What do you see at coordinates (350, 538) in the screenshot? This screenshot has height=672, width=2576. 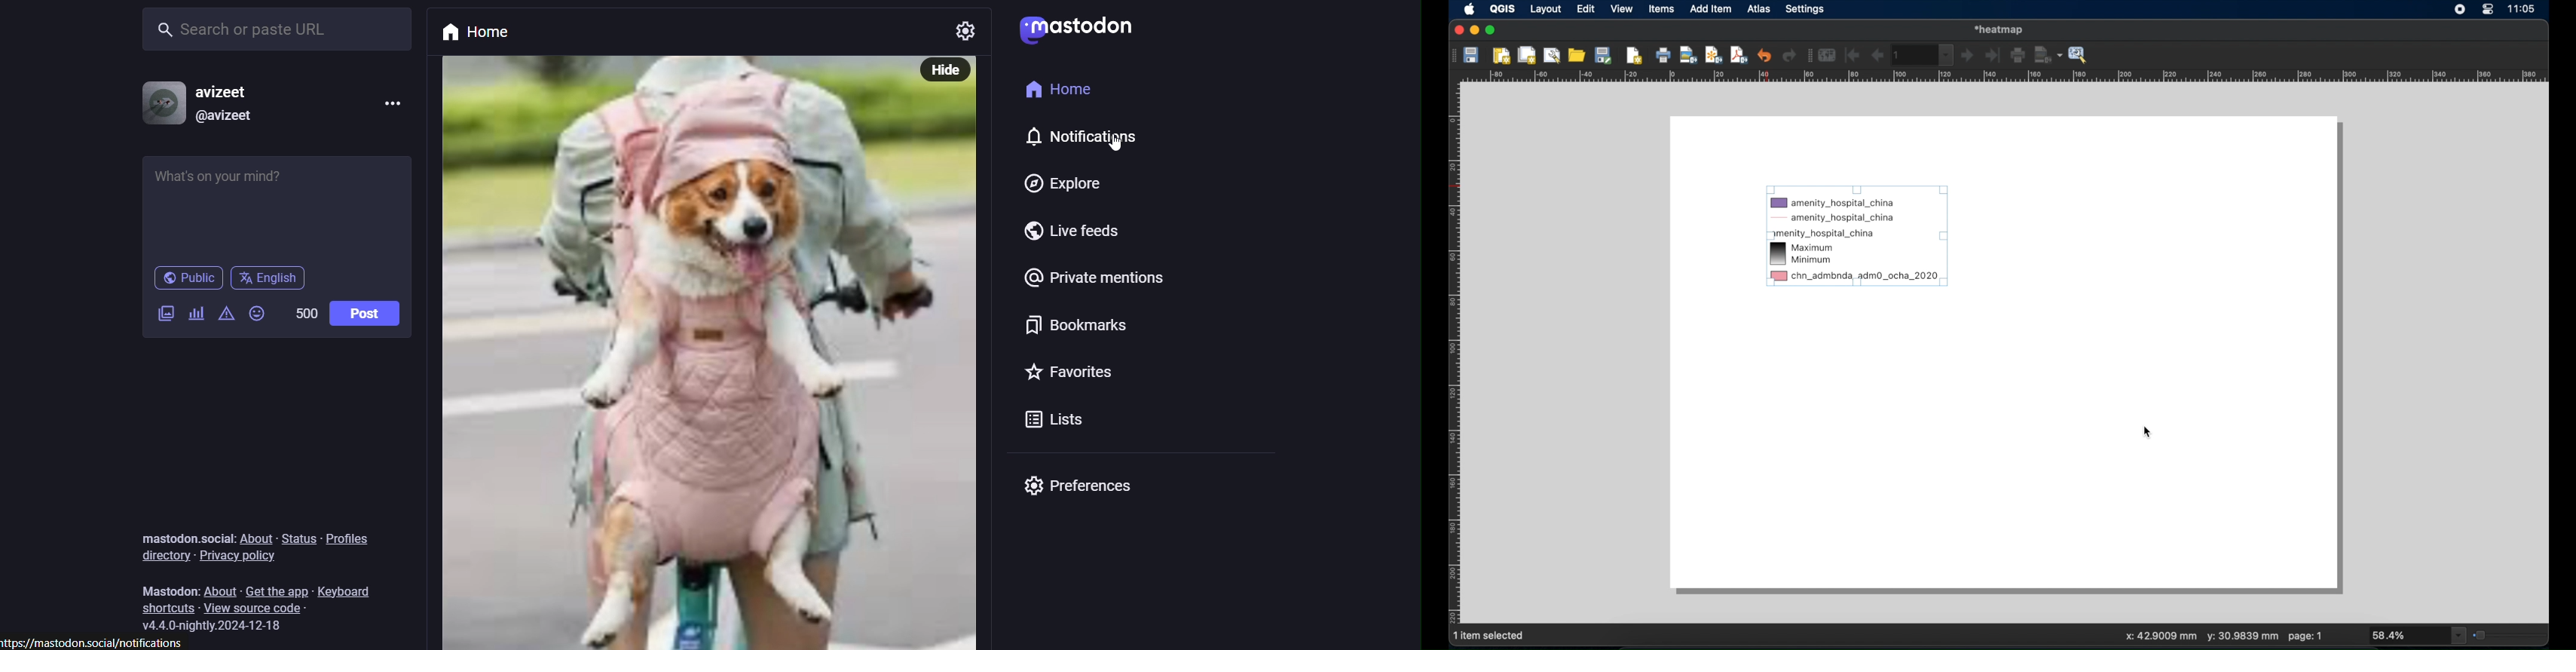 I see `profiles` at bounding box center [350, 538].